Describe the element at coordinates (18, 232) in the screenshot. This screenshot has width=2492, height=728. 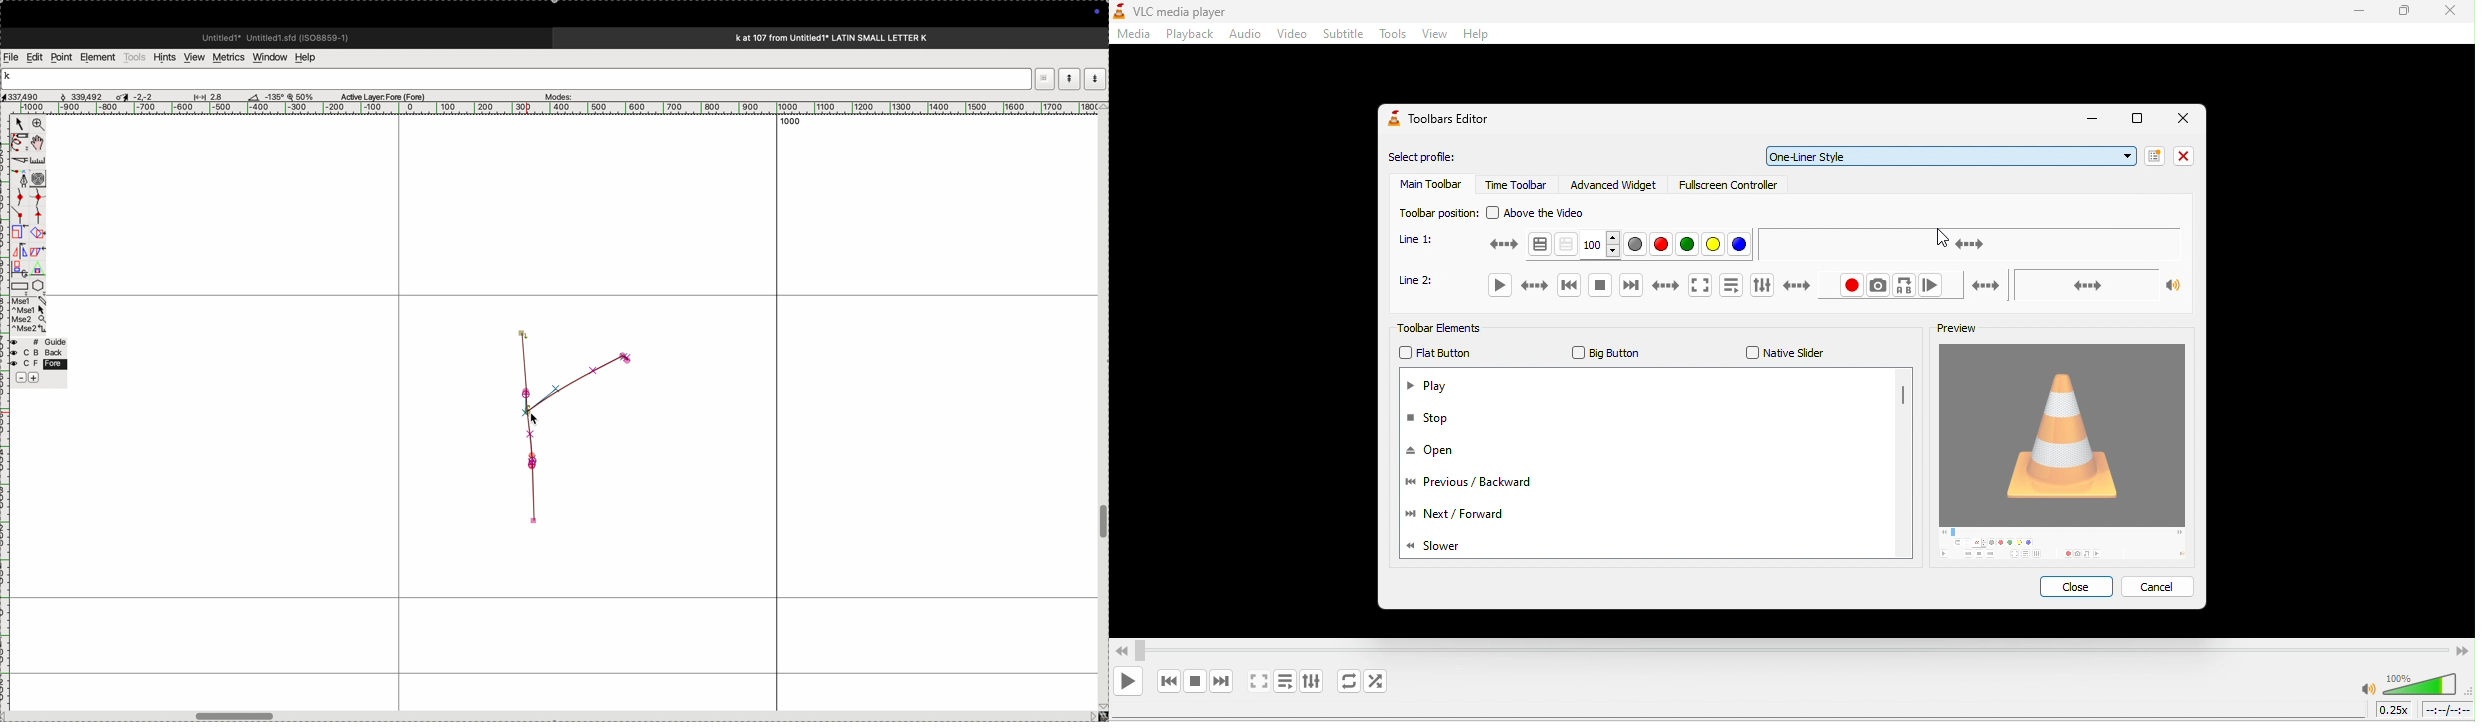
I see `clone` at that location.